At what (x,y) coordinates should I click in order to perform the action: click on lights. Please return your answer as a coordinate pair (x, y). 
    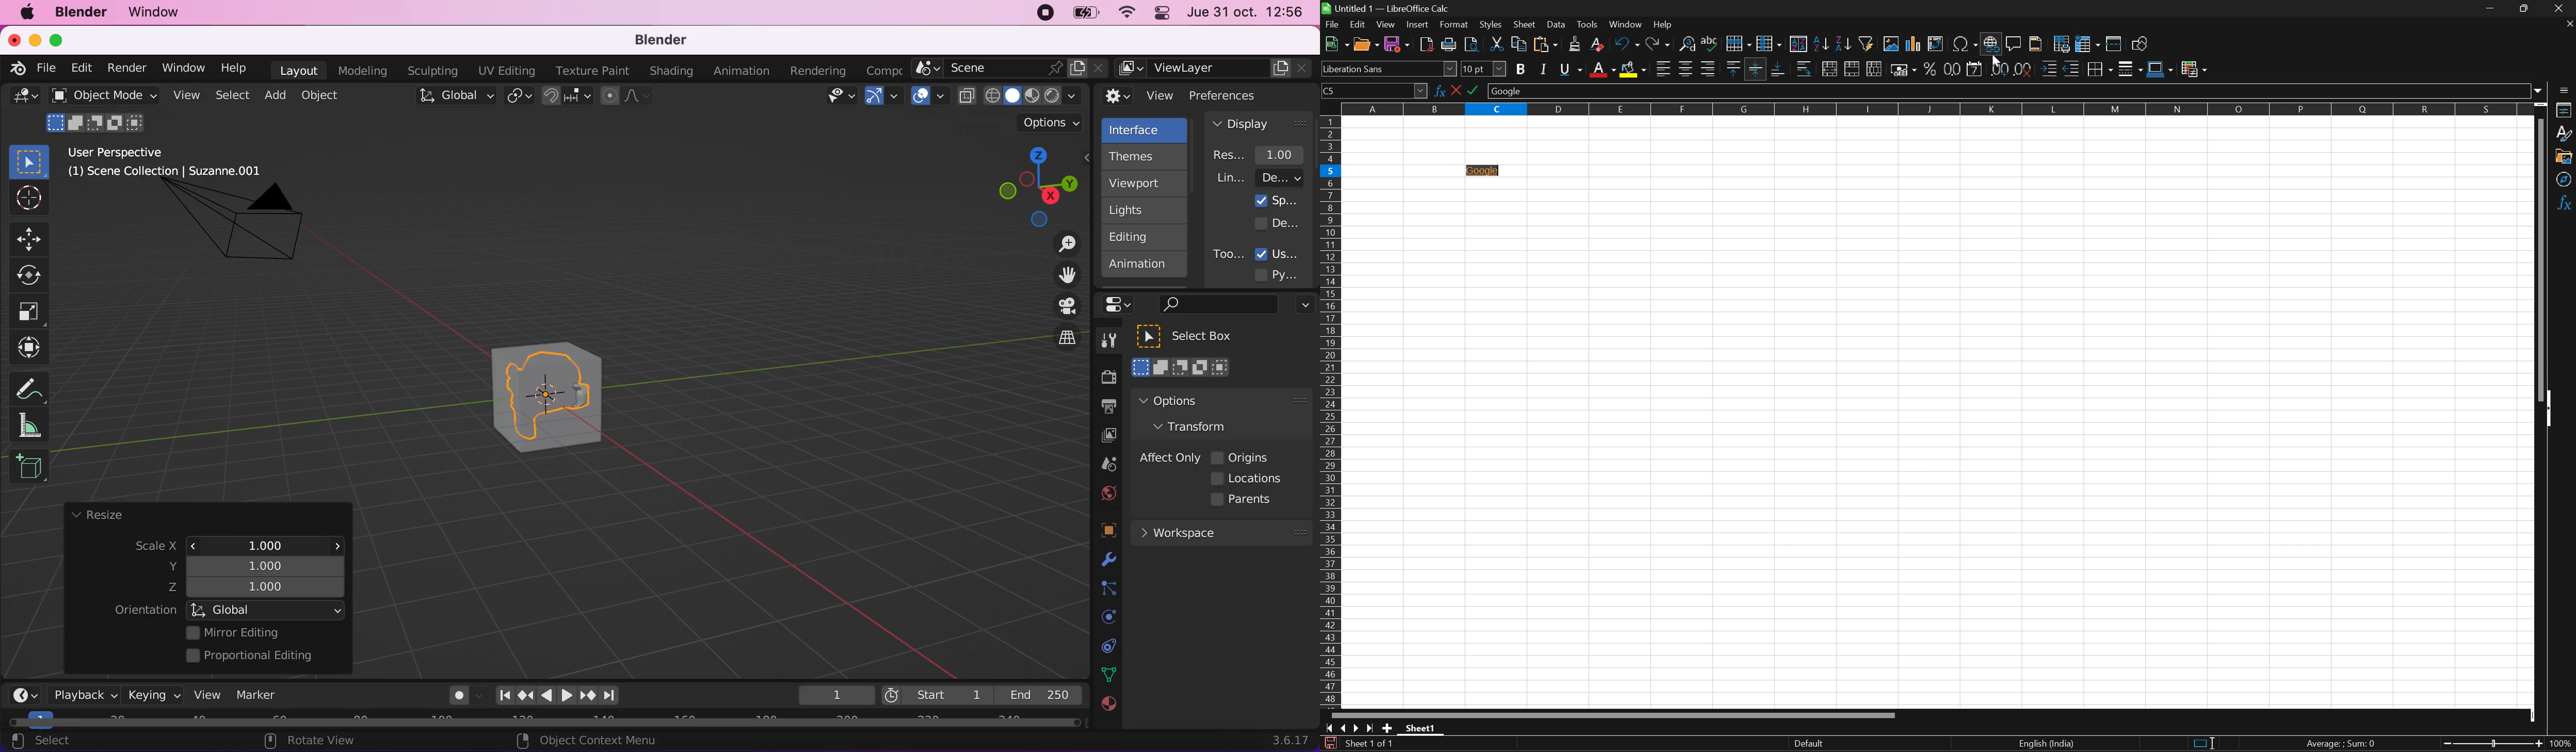
    Looking at the image, I should click on (1147, 210).